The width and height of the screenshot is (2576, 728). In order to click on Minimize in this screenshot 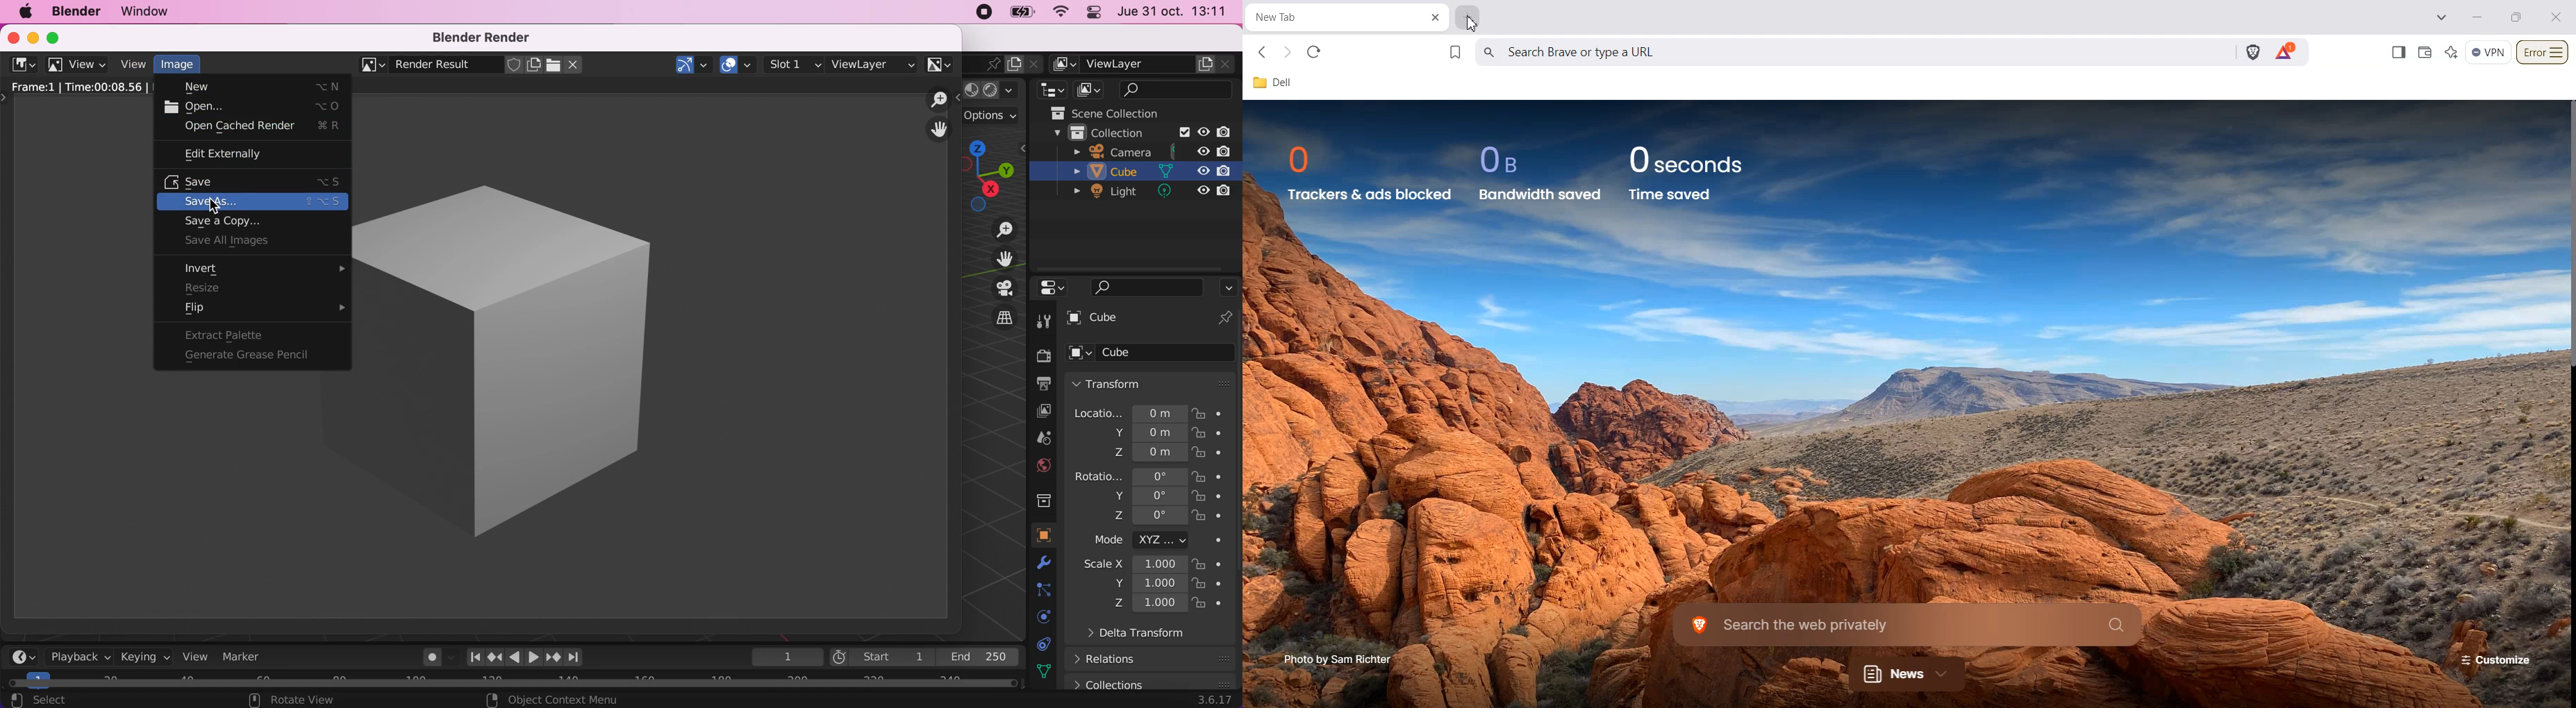, I will do `click(2477, 18)`.